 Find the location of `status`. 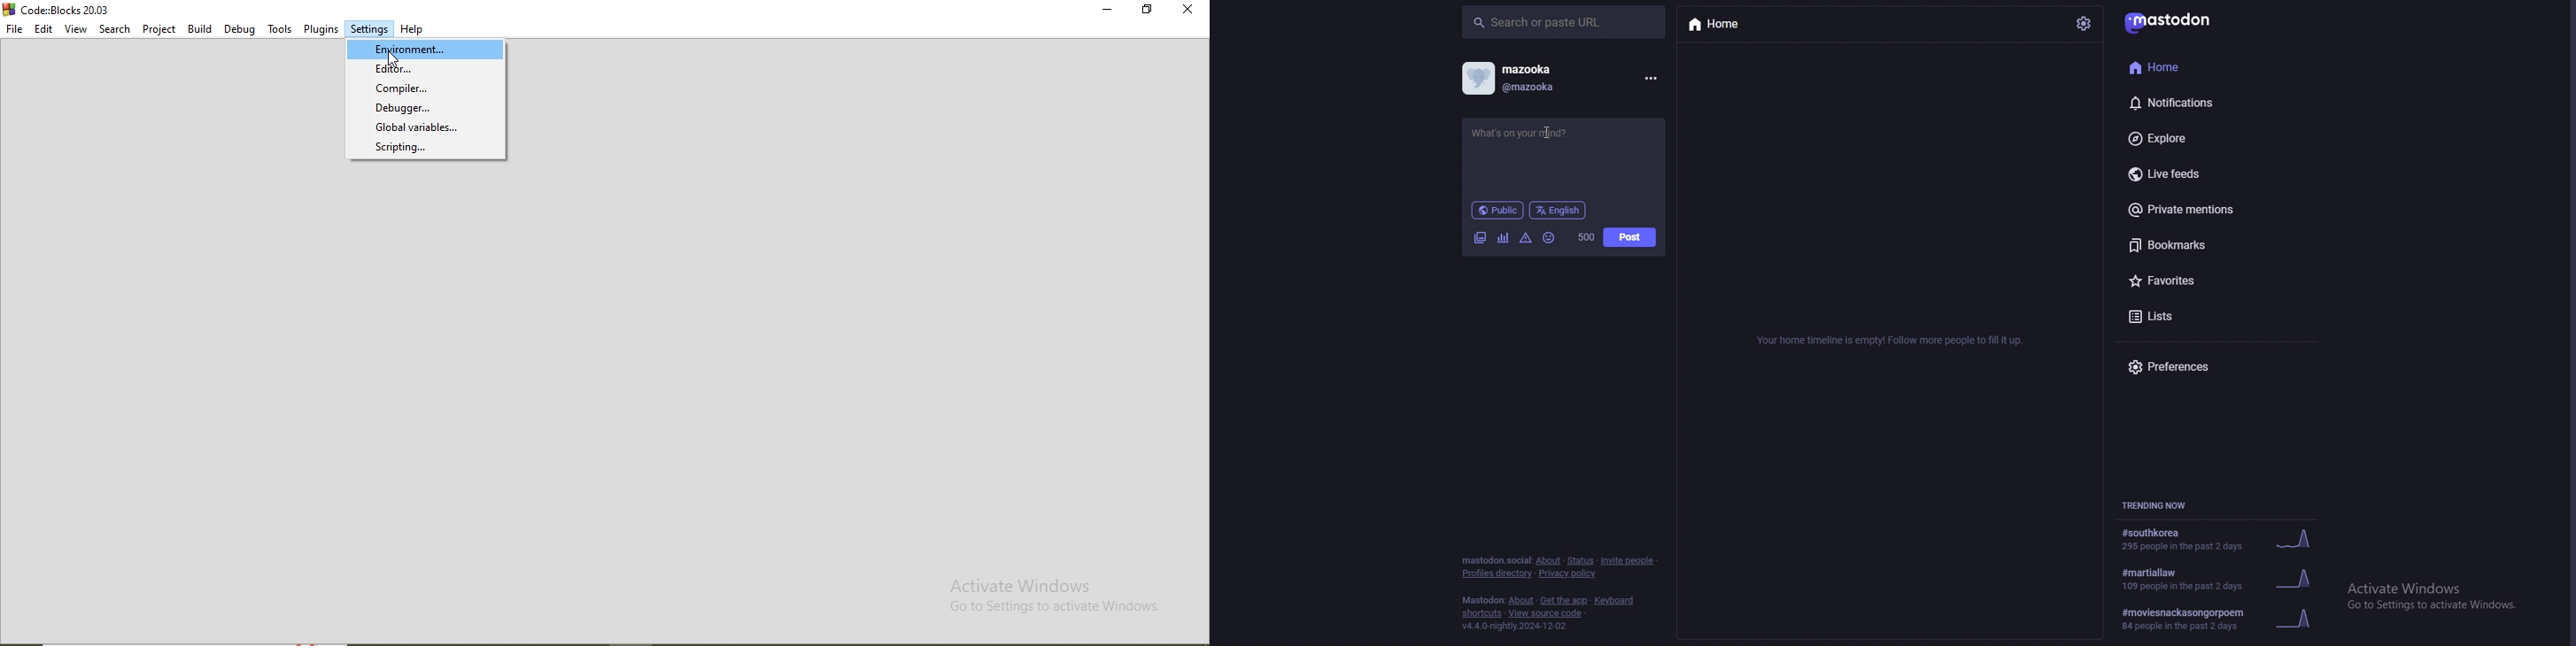

status is located at coordinates (1580, 561).